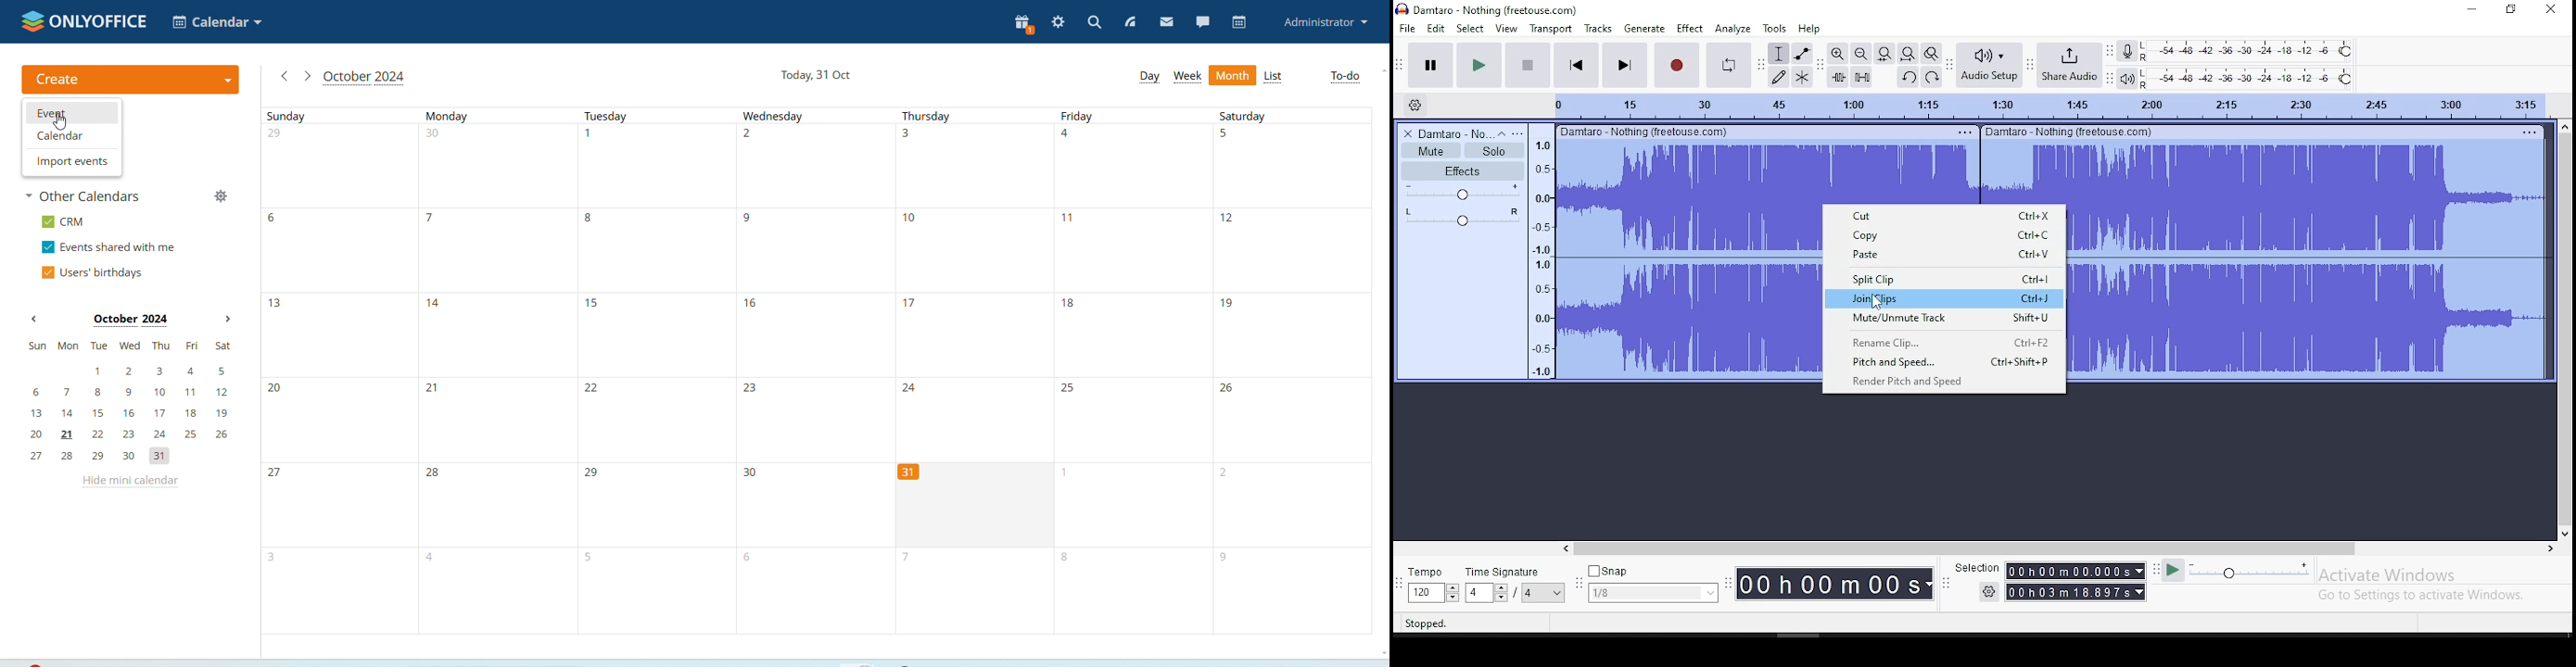  I want to click on Damtaro-Nothing (freehouse.com), so click(2070, 132).